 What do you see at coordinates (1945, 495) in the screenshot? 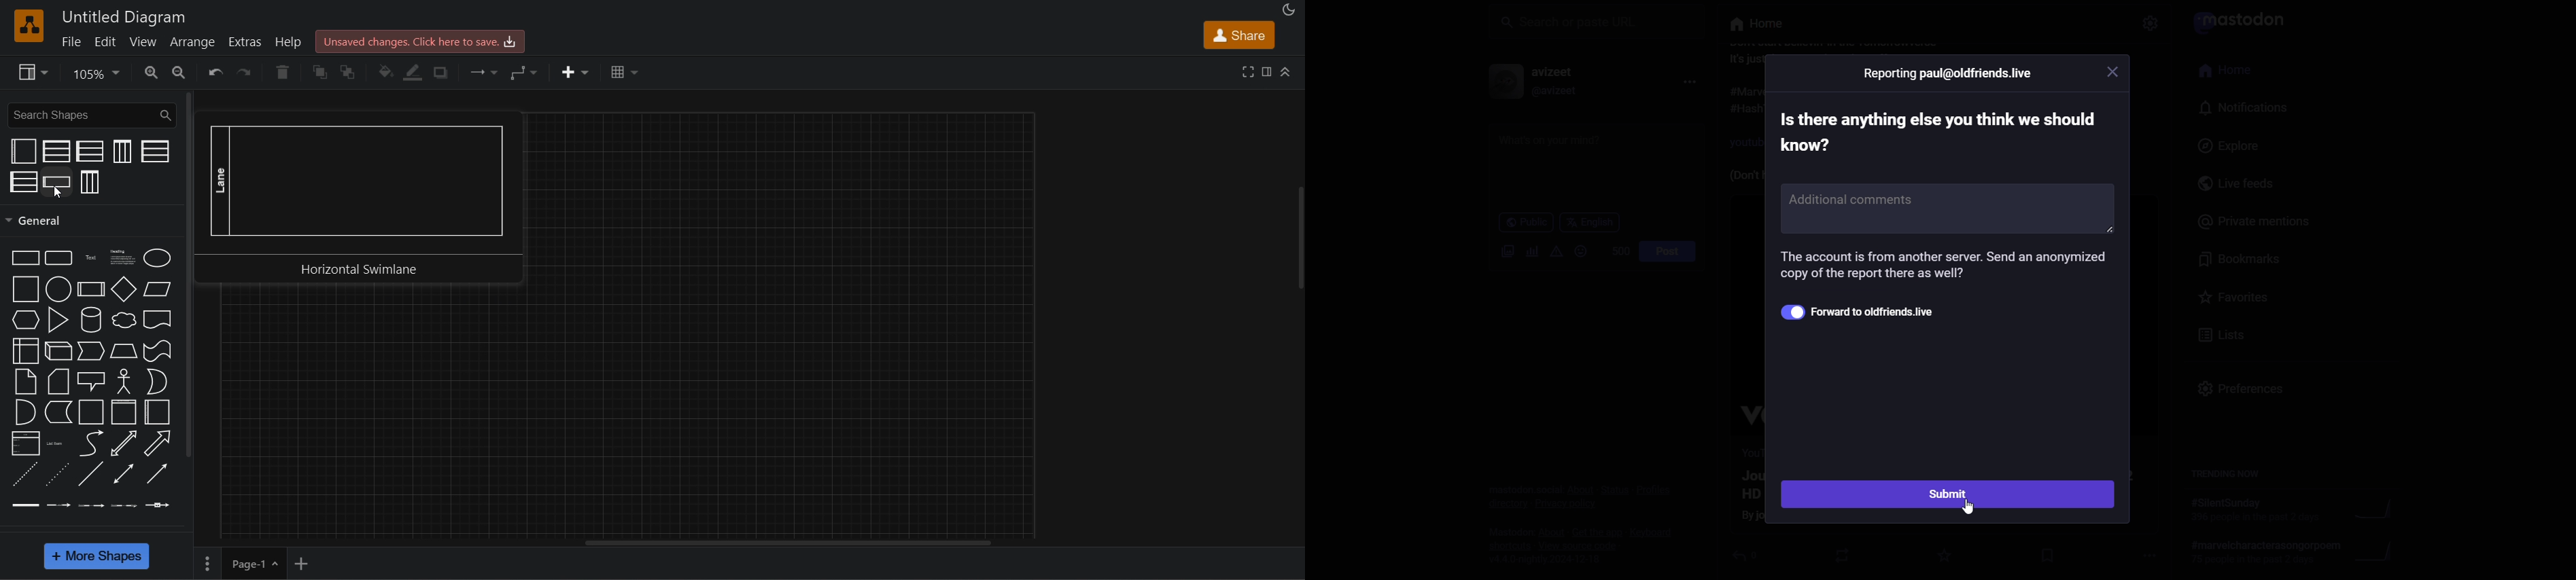
I see `submit` at bounding box center [1945, 495].